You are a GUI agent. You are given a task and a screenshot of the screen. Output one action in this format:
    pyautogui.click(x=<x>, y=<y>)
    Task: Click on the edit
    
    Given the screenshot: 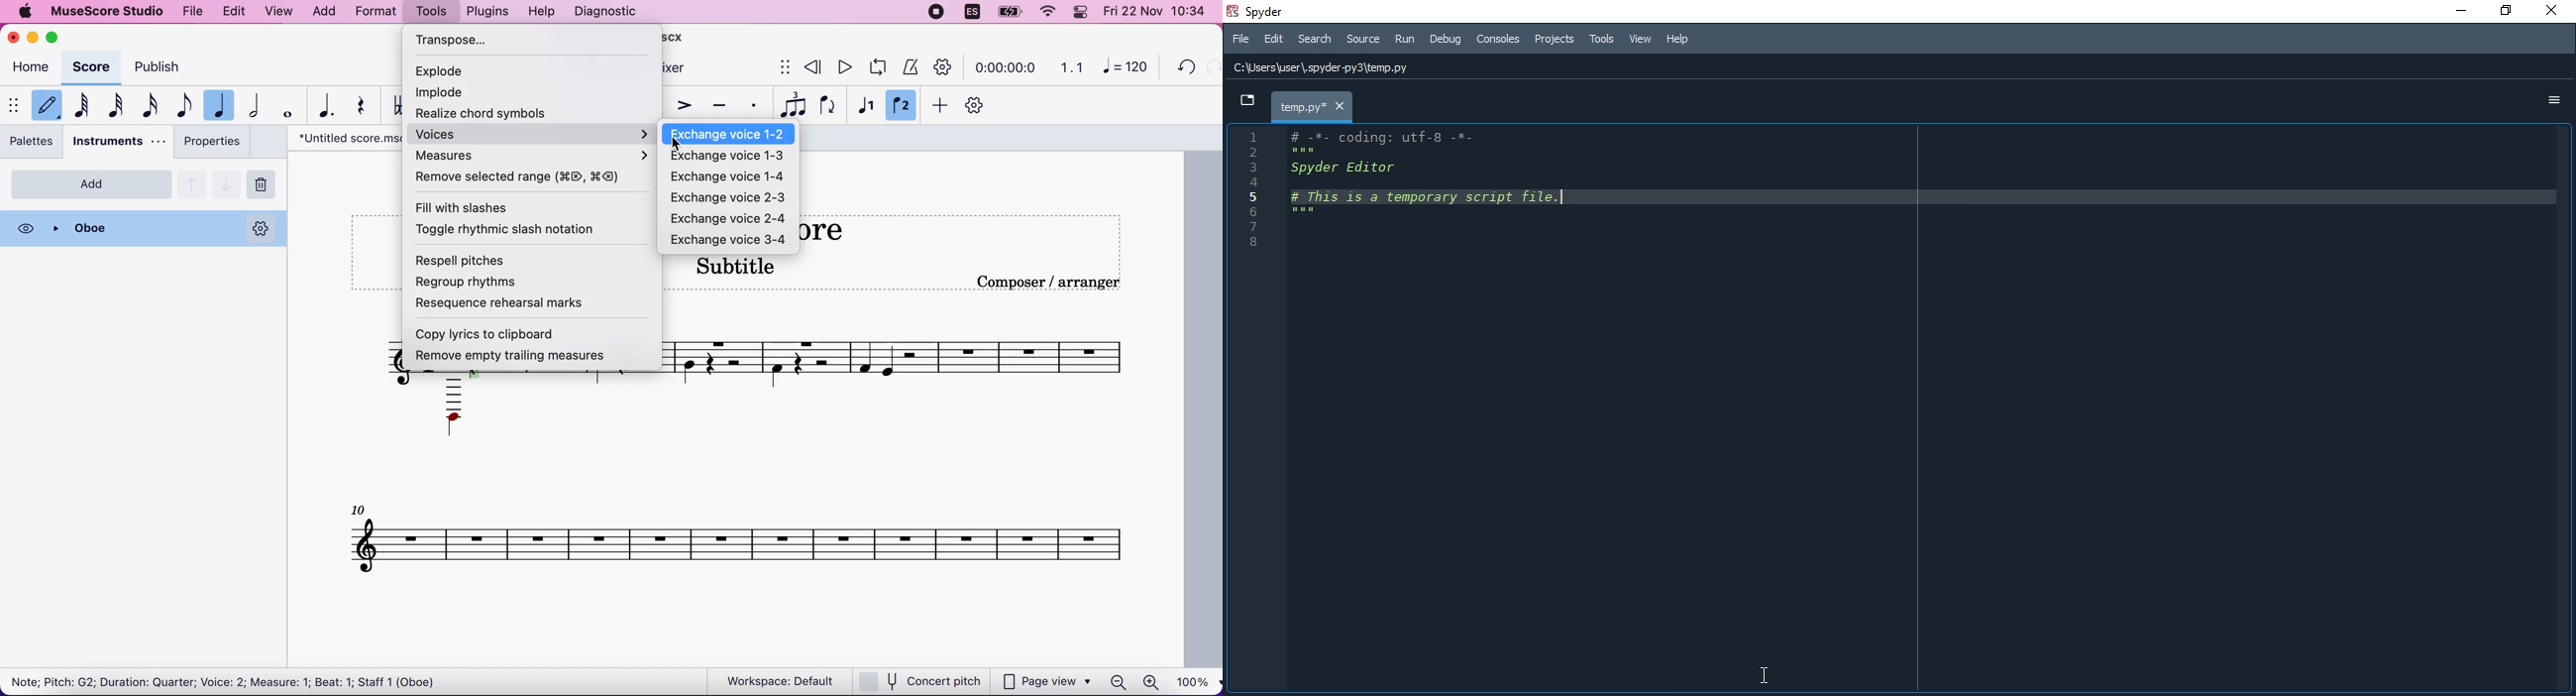 What is the action you would take?
    pyautogui.click(x=236, y=13)
    